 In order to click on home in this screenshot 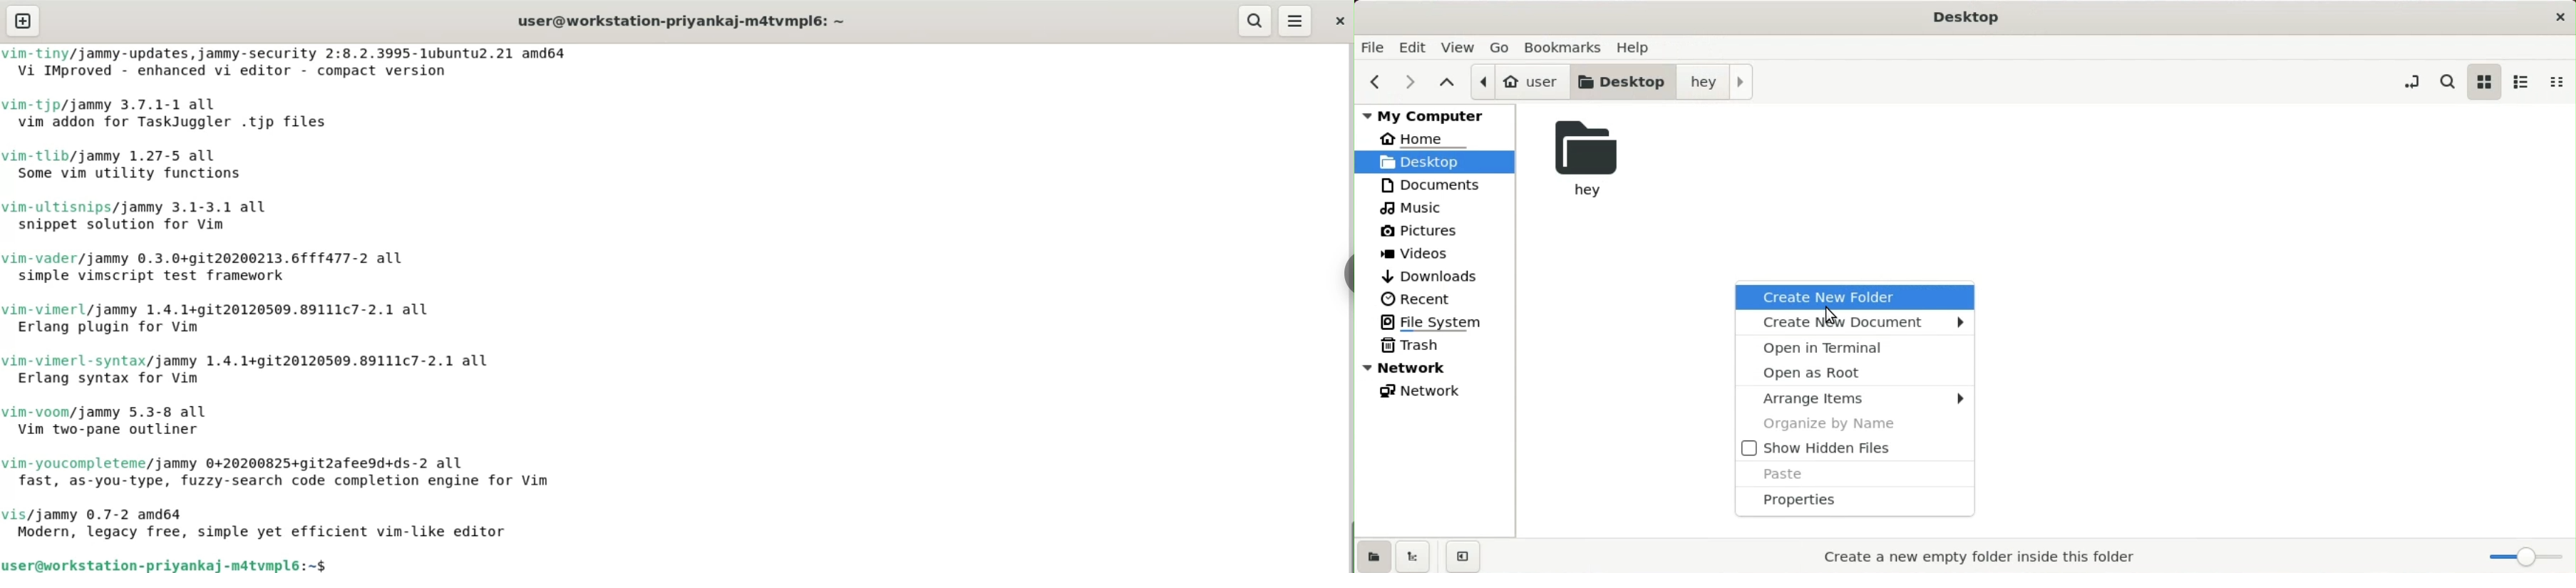, I will do `click(1426, 137)`.